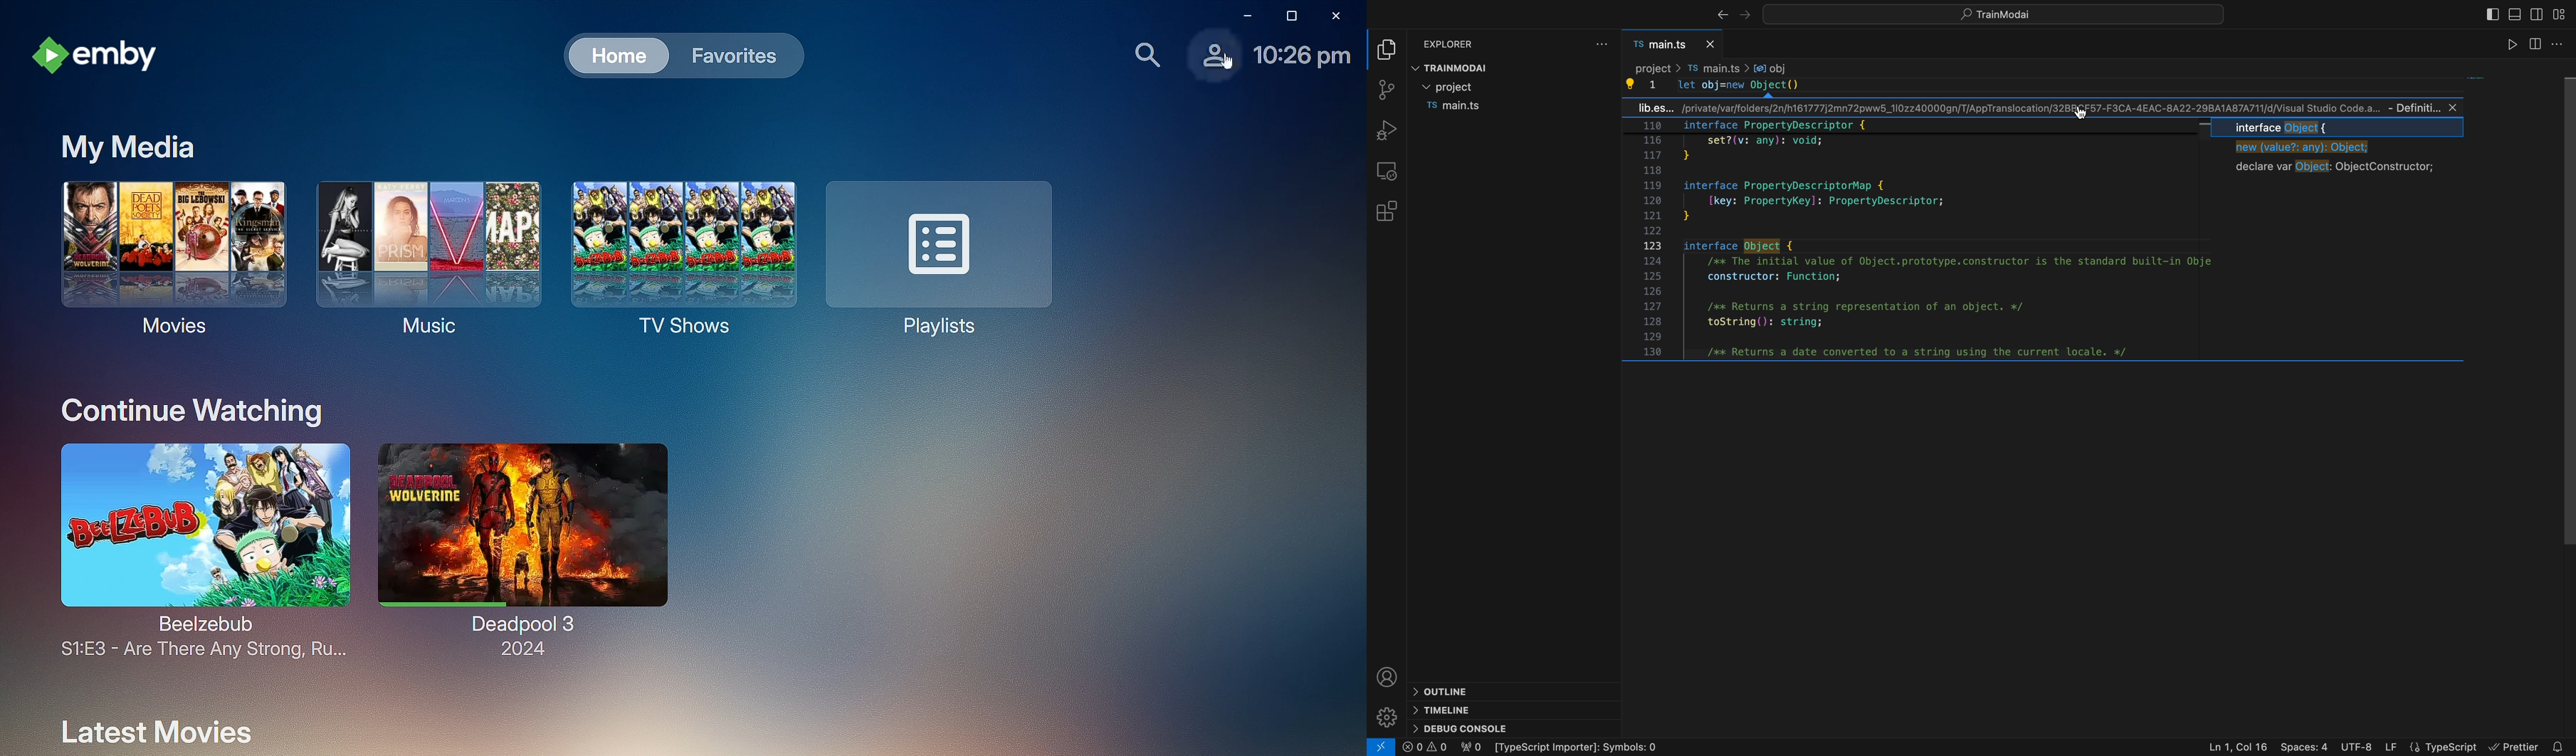  Describe the element at coordinates (1200, 60) in the screenshot. I see `Account` at that location.